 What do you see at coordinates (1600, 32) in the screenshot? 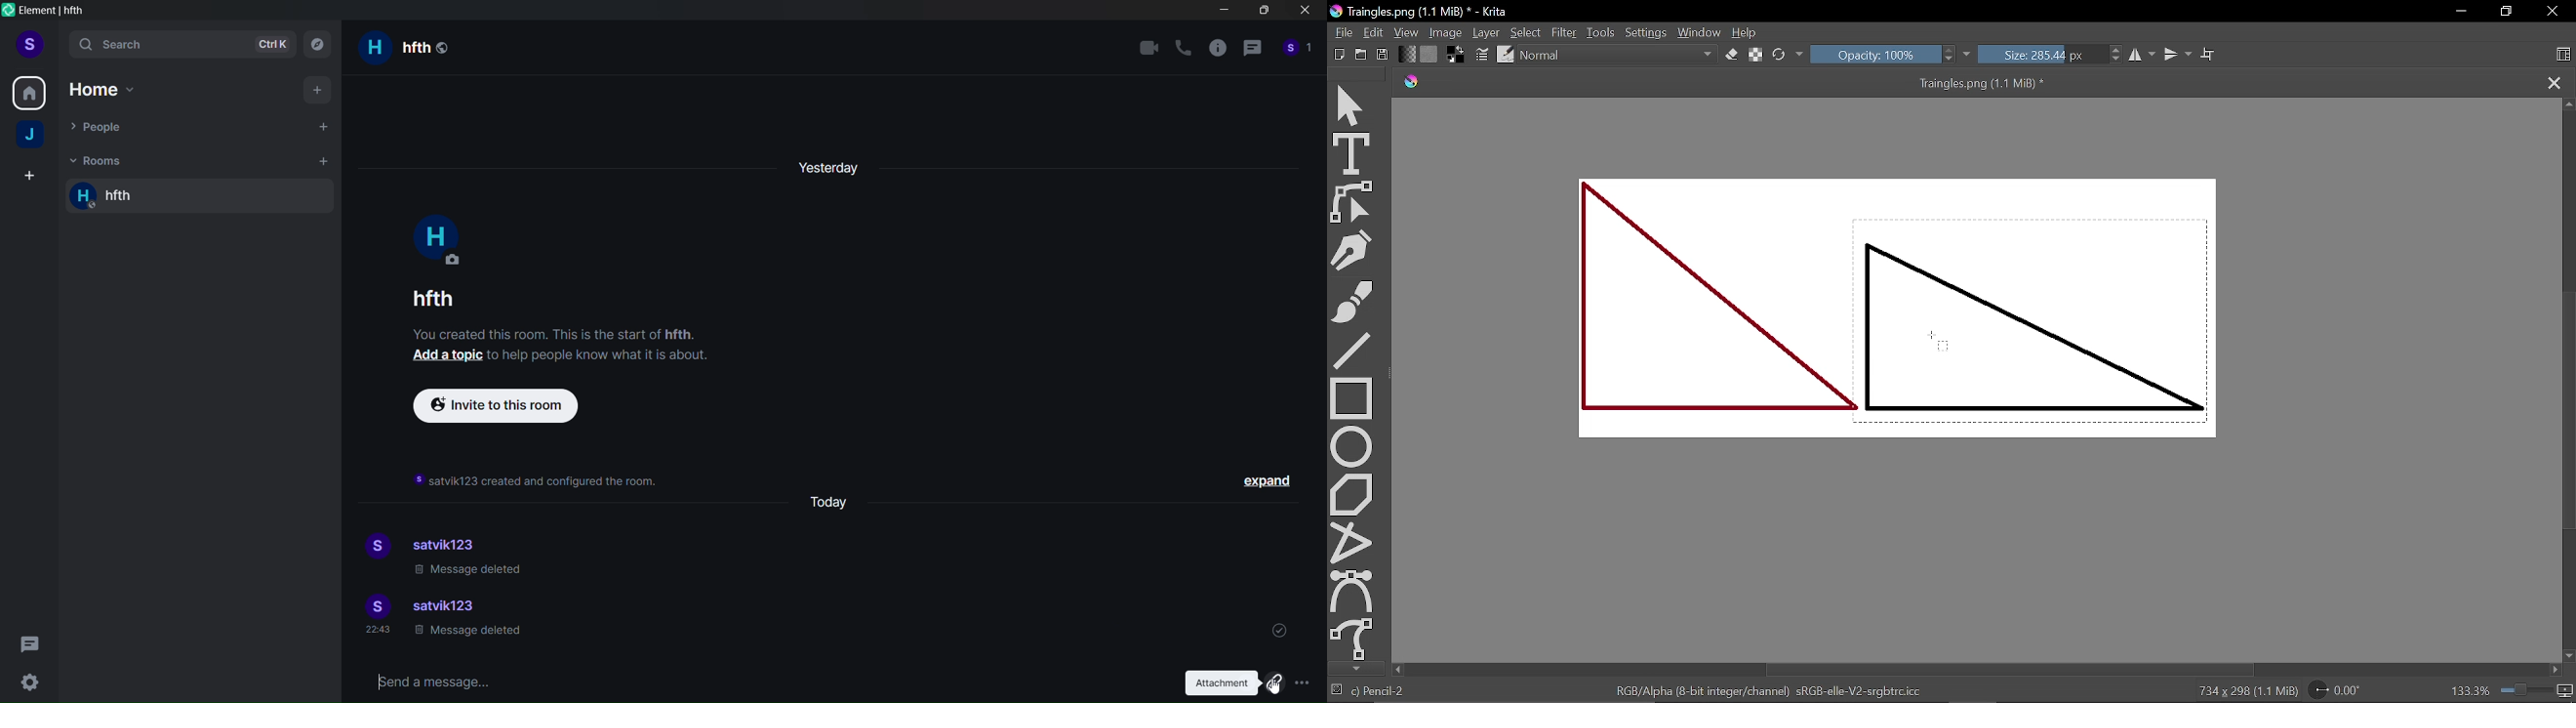
I see `Tools` at bounding box center [1600, 32].